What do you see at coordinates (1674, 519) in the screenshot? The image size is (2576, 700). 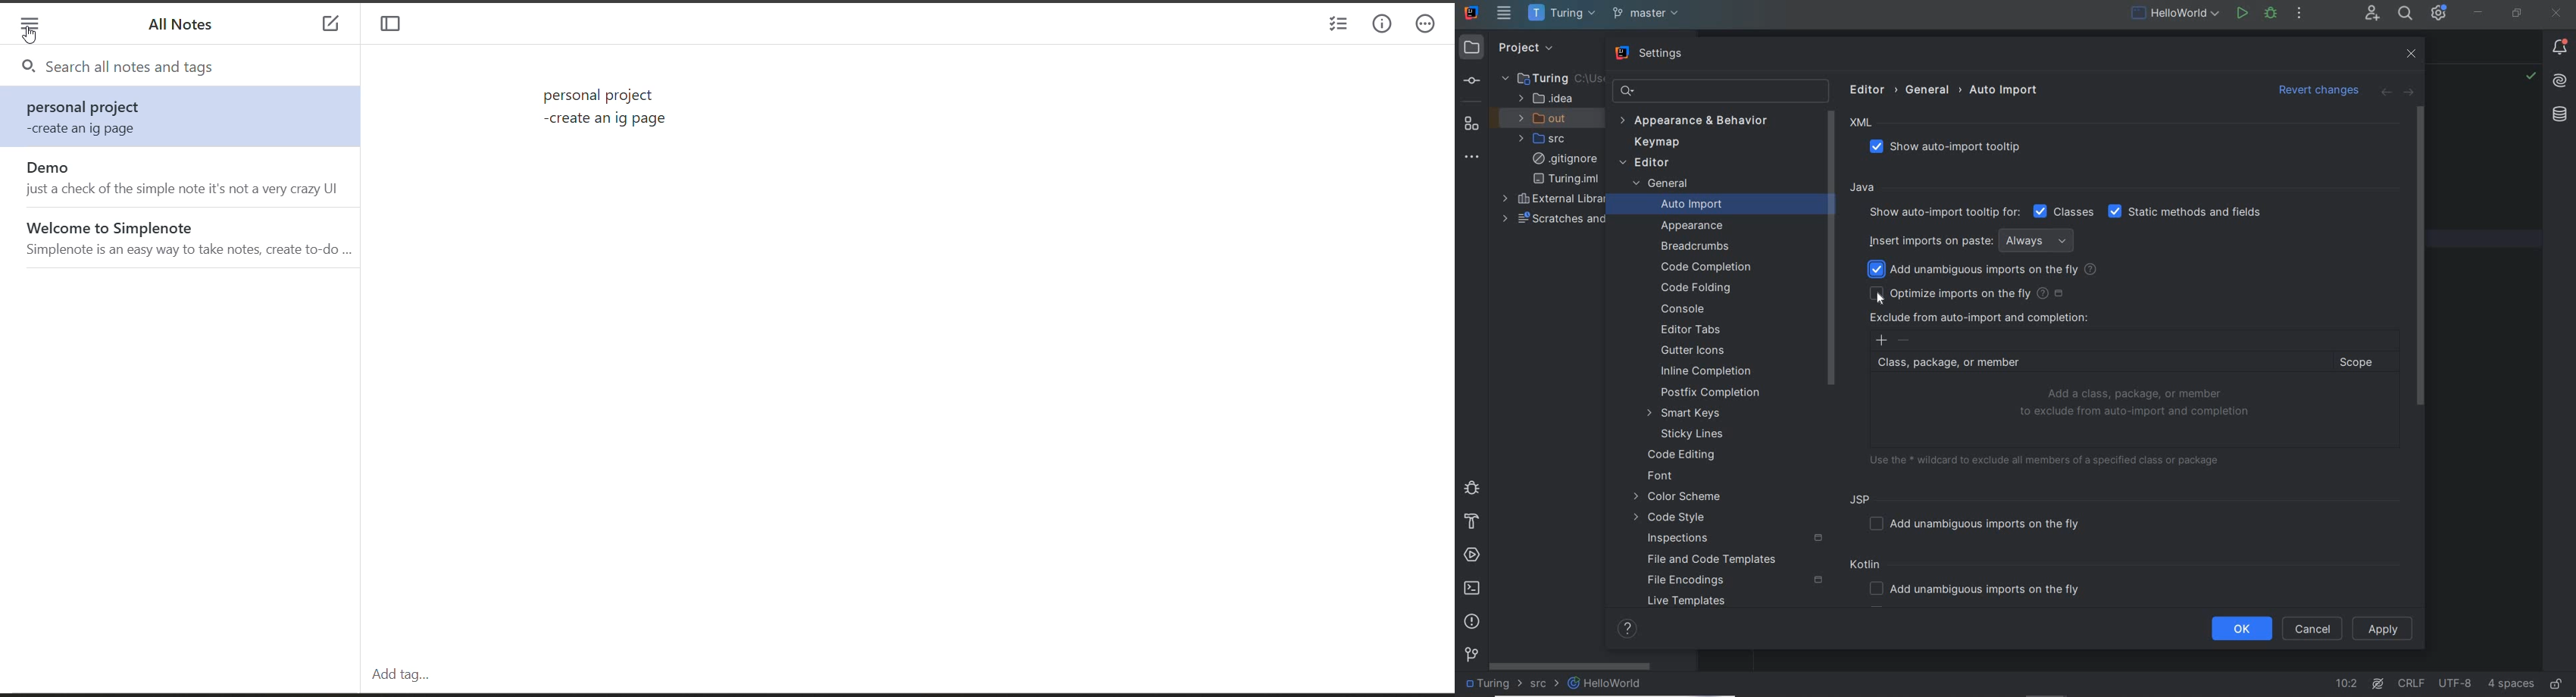 I see `CODE STYLE` at bounding box center [1674, 519].